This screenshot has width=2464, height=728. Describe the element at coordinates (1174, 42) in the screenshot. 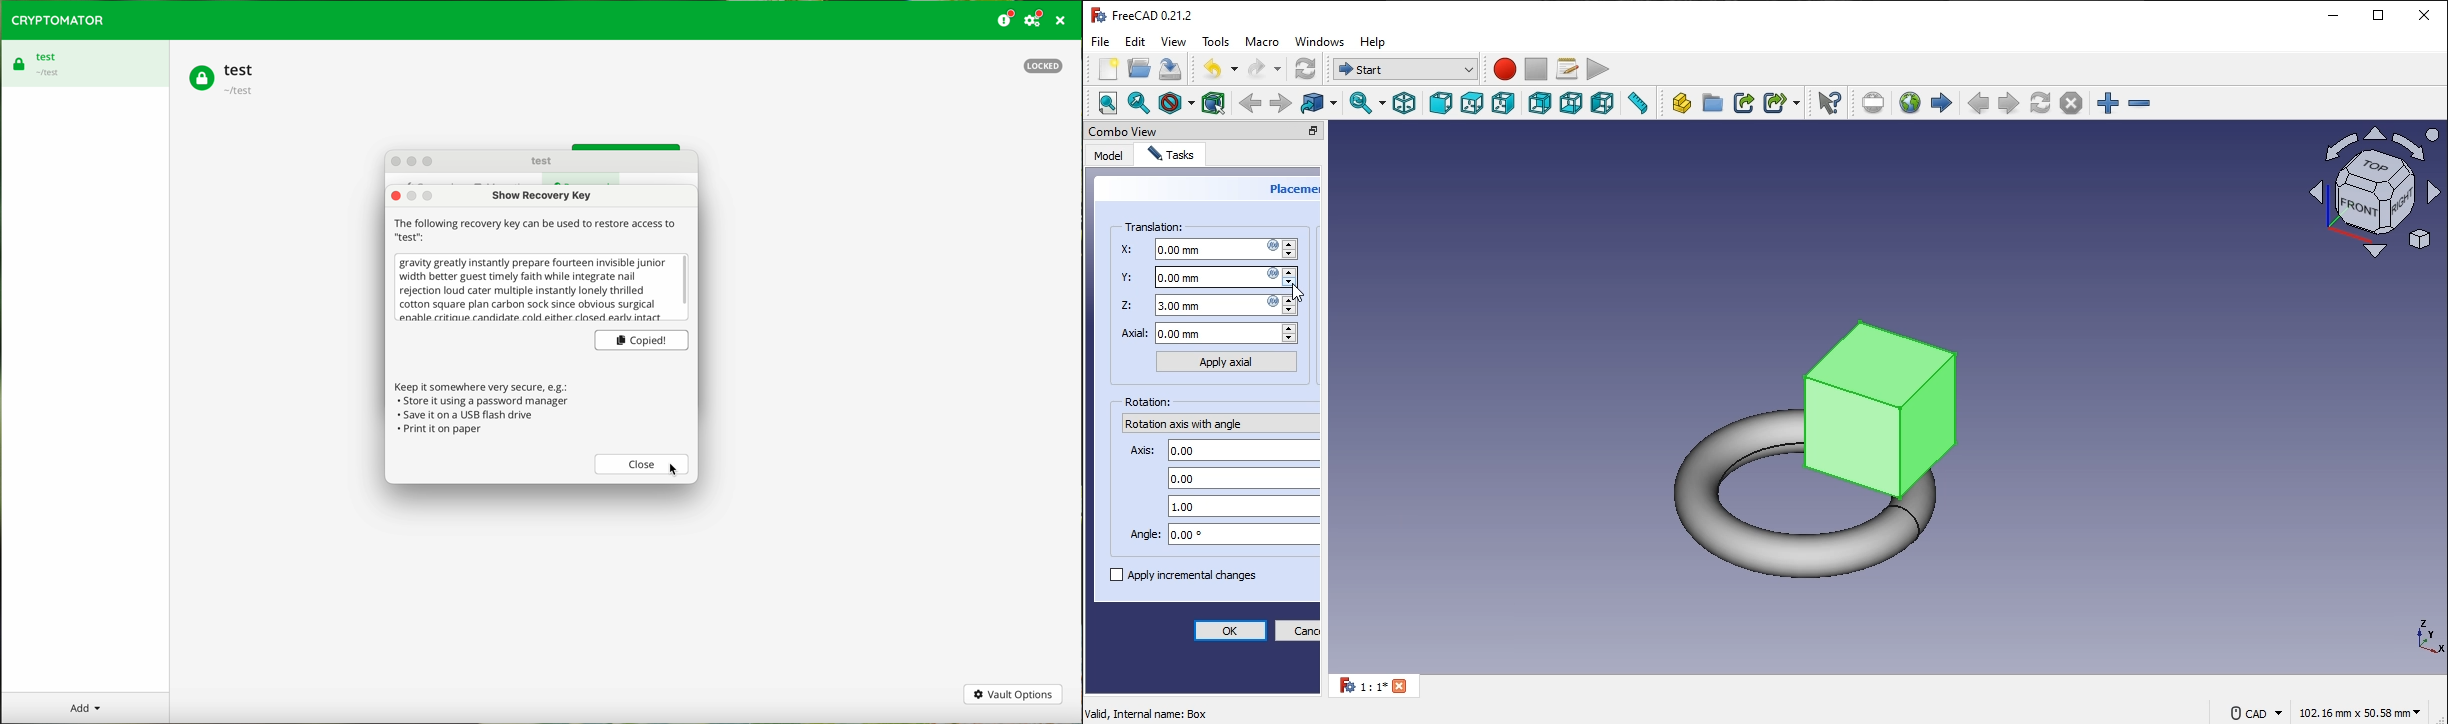

I see `view` at that location.